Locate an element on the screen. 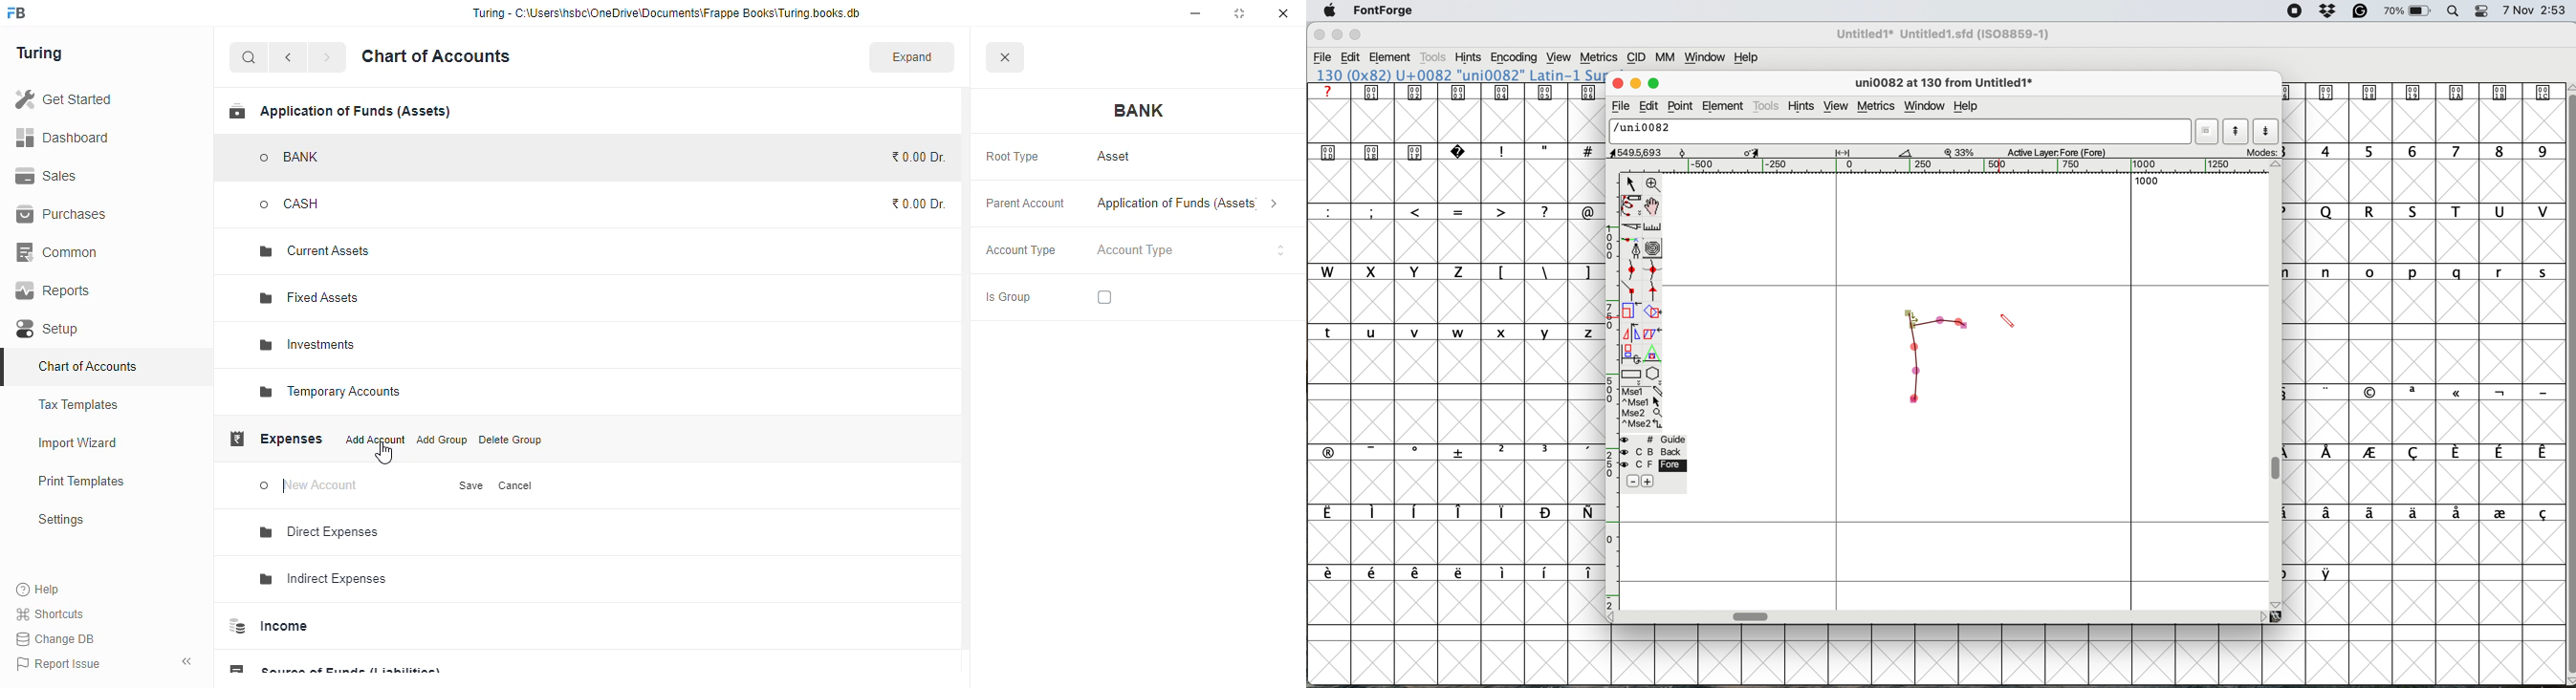  temporary accounts is located at coordinates (329, 392).